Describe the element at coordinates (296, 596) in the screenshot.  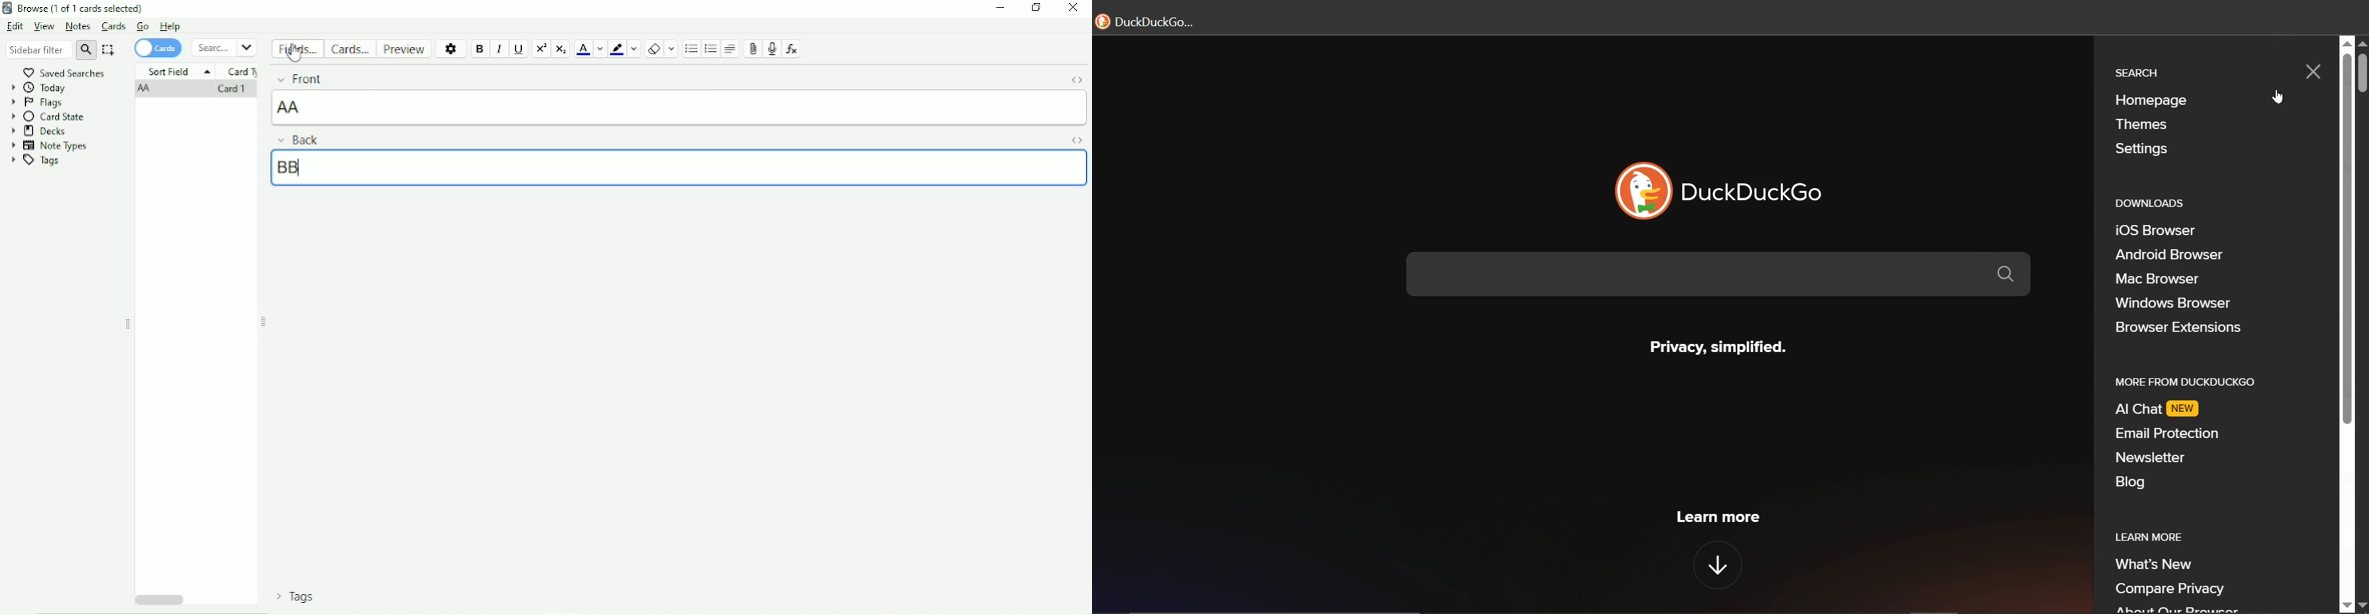
I see `Tags` at that location.